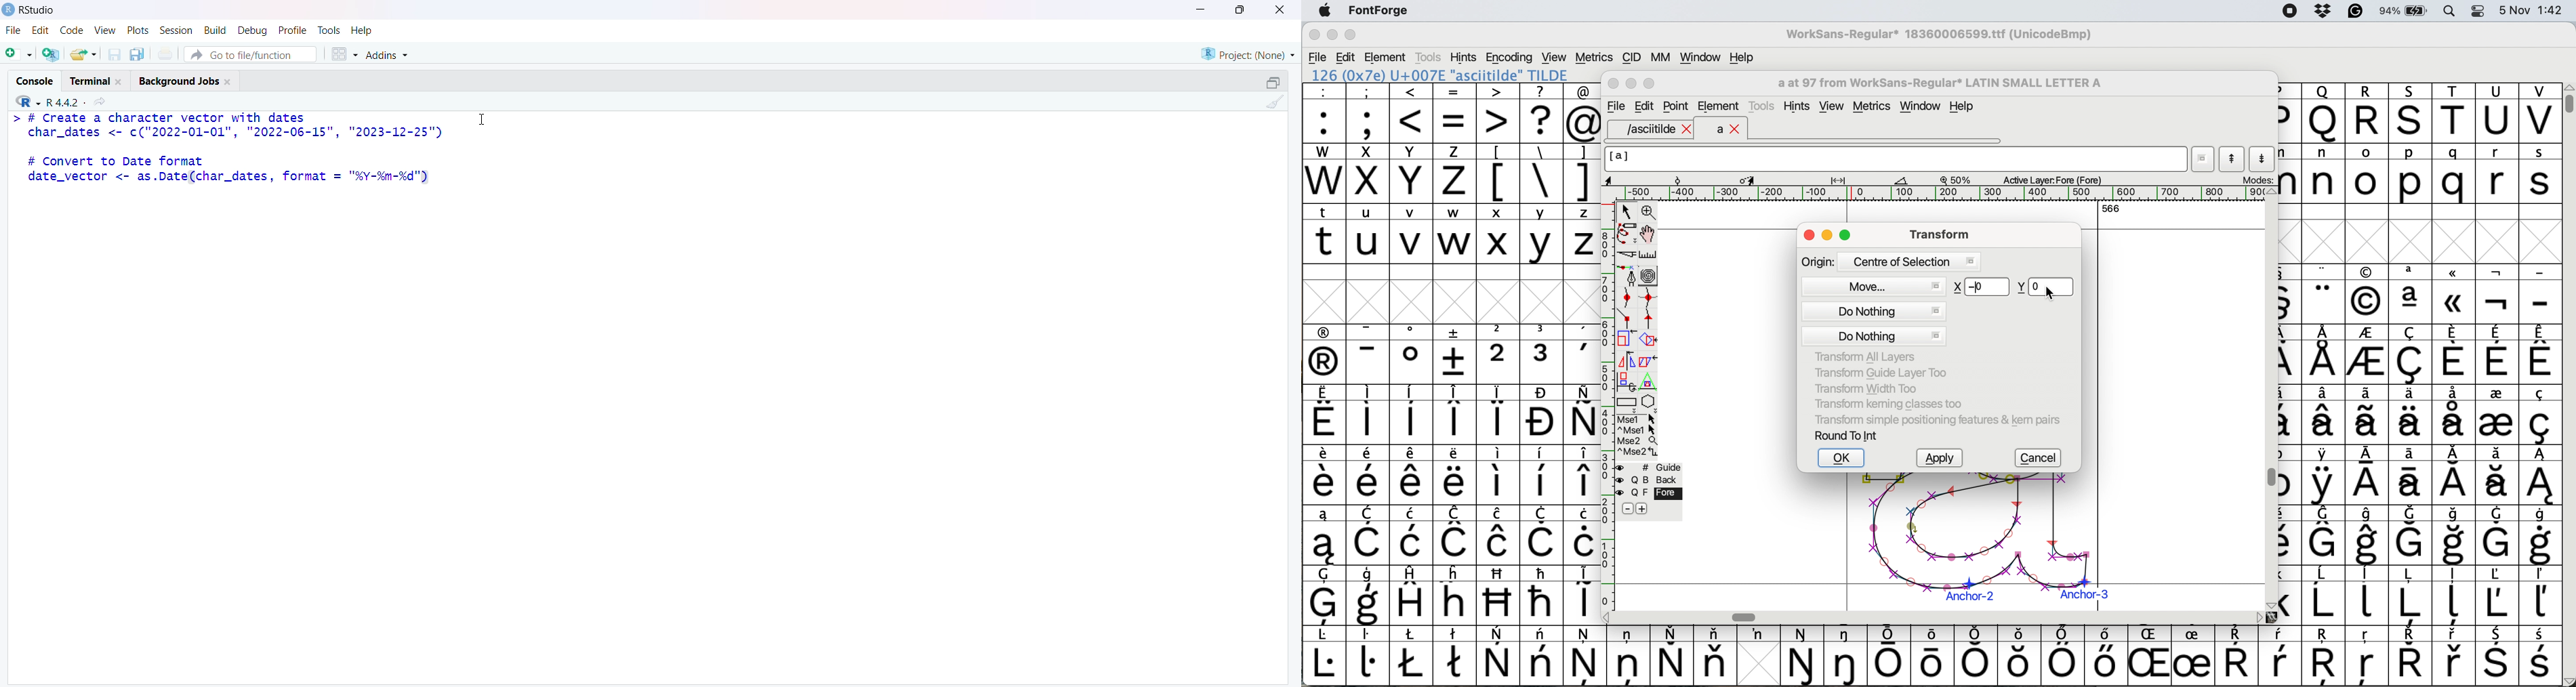 Image resolution: width=2576 pixels, height=700 pixels. What do you see at coordinates (1628, 255) in the screenshot?
I see `cut splines in two` at bounding box center [1628, 255].